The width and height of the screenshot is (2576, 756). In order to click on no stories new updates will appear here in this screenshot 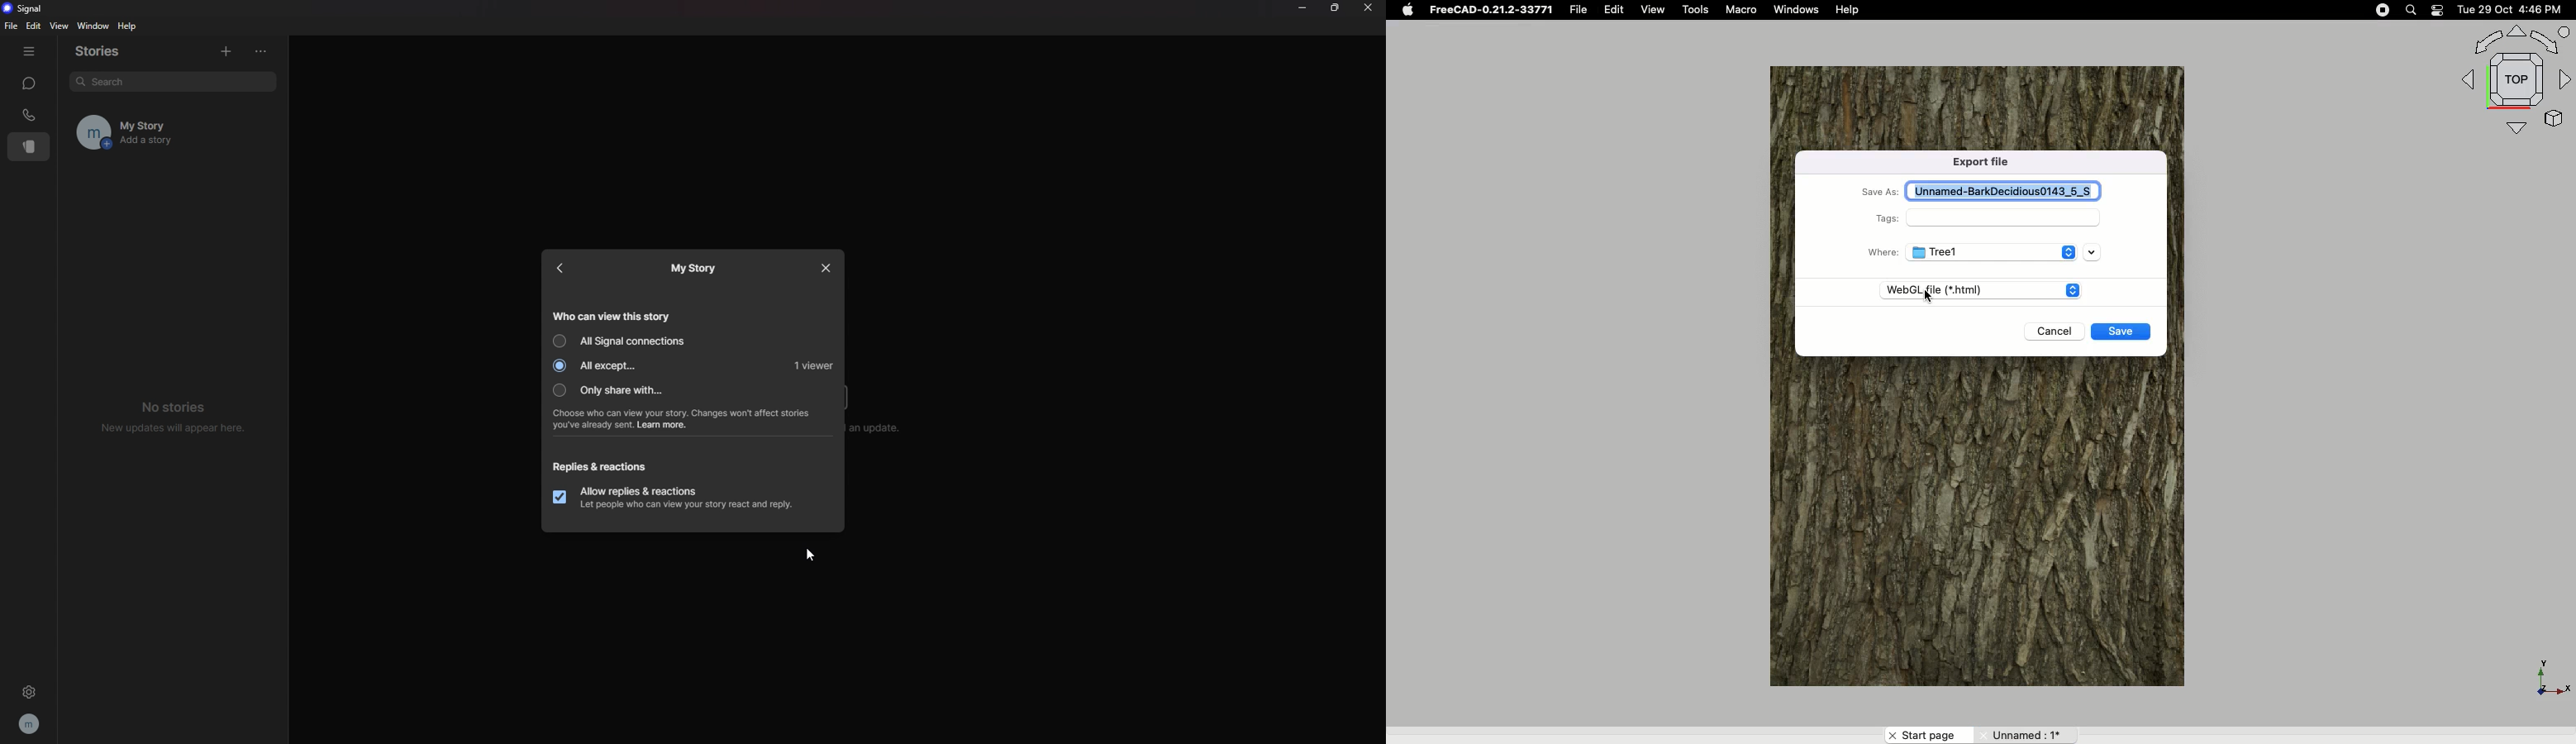, I will do `click(175, 415)`.